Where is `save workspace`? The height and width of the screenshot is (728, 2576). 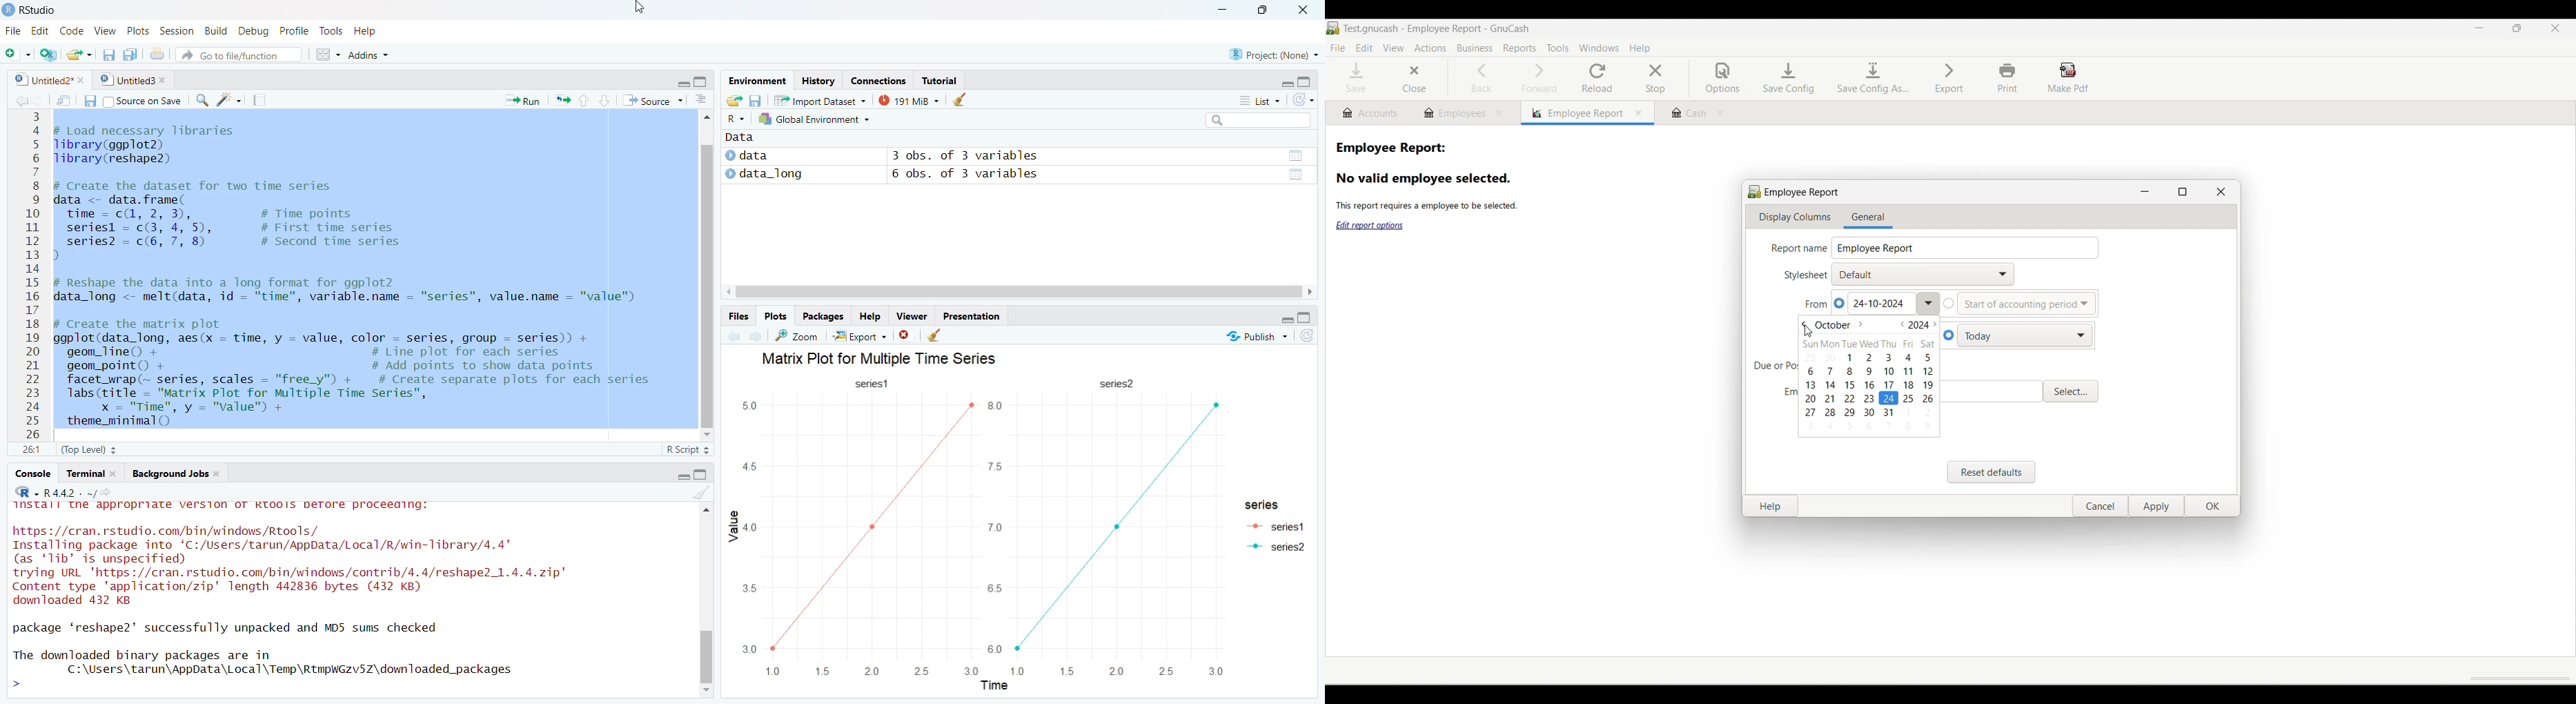
save workspace is located at coordinates (755, 99).